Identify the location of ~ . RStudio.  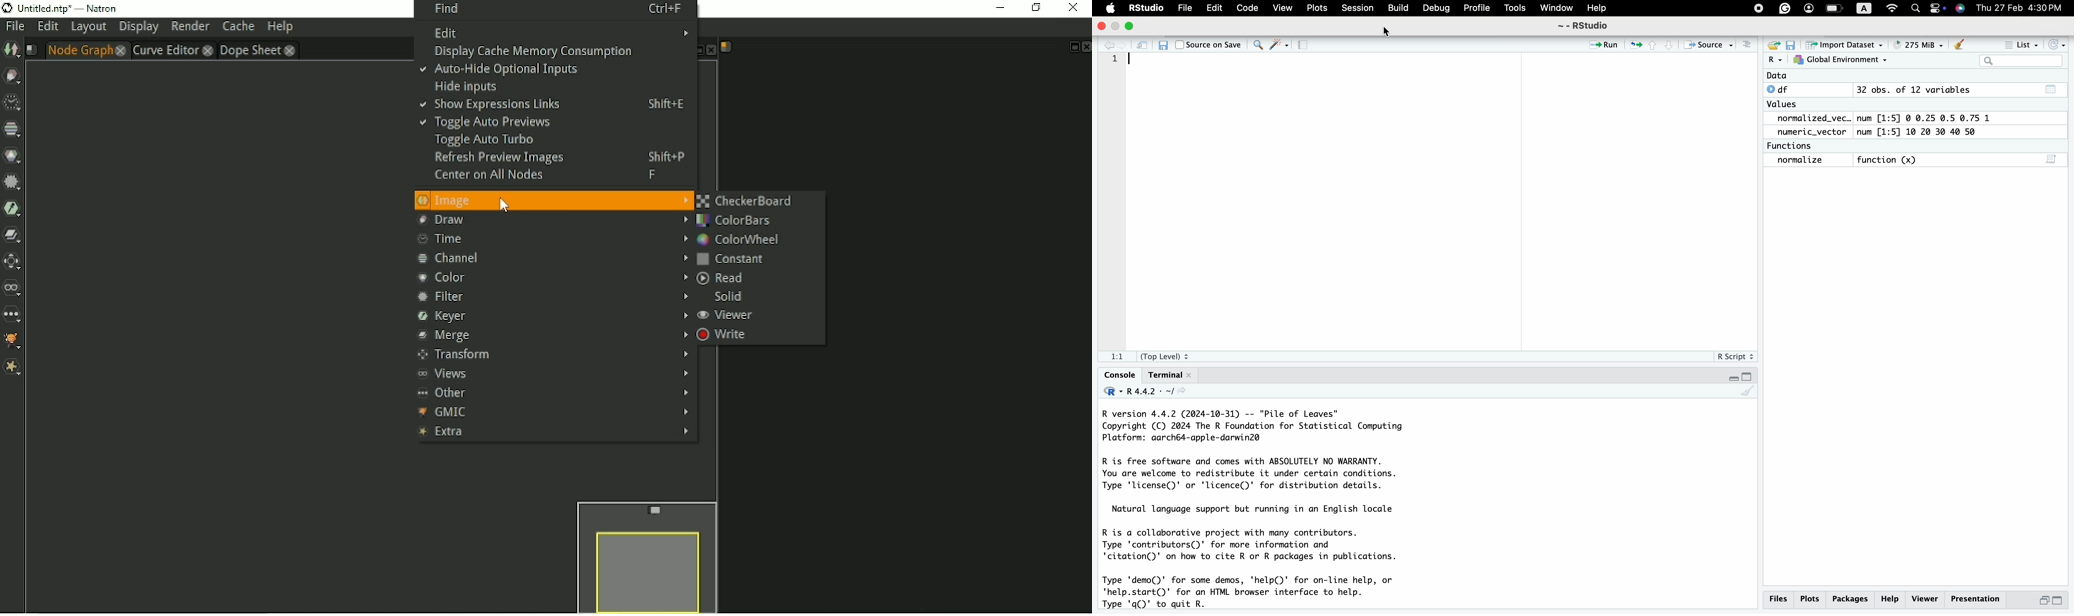
(1588, 26).